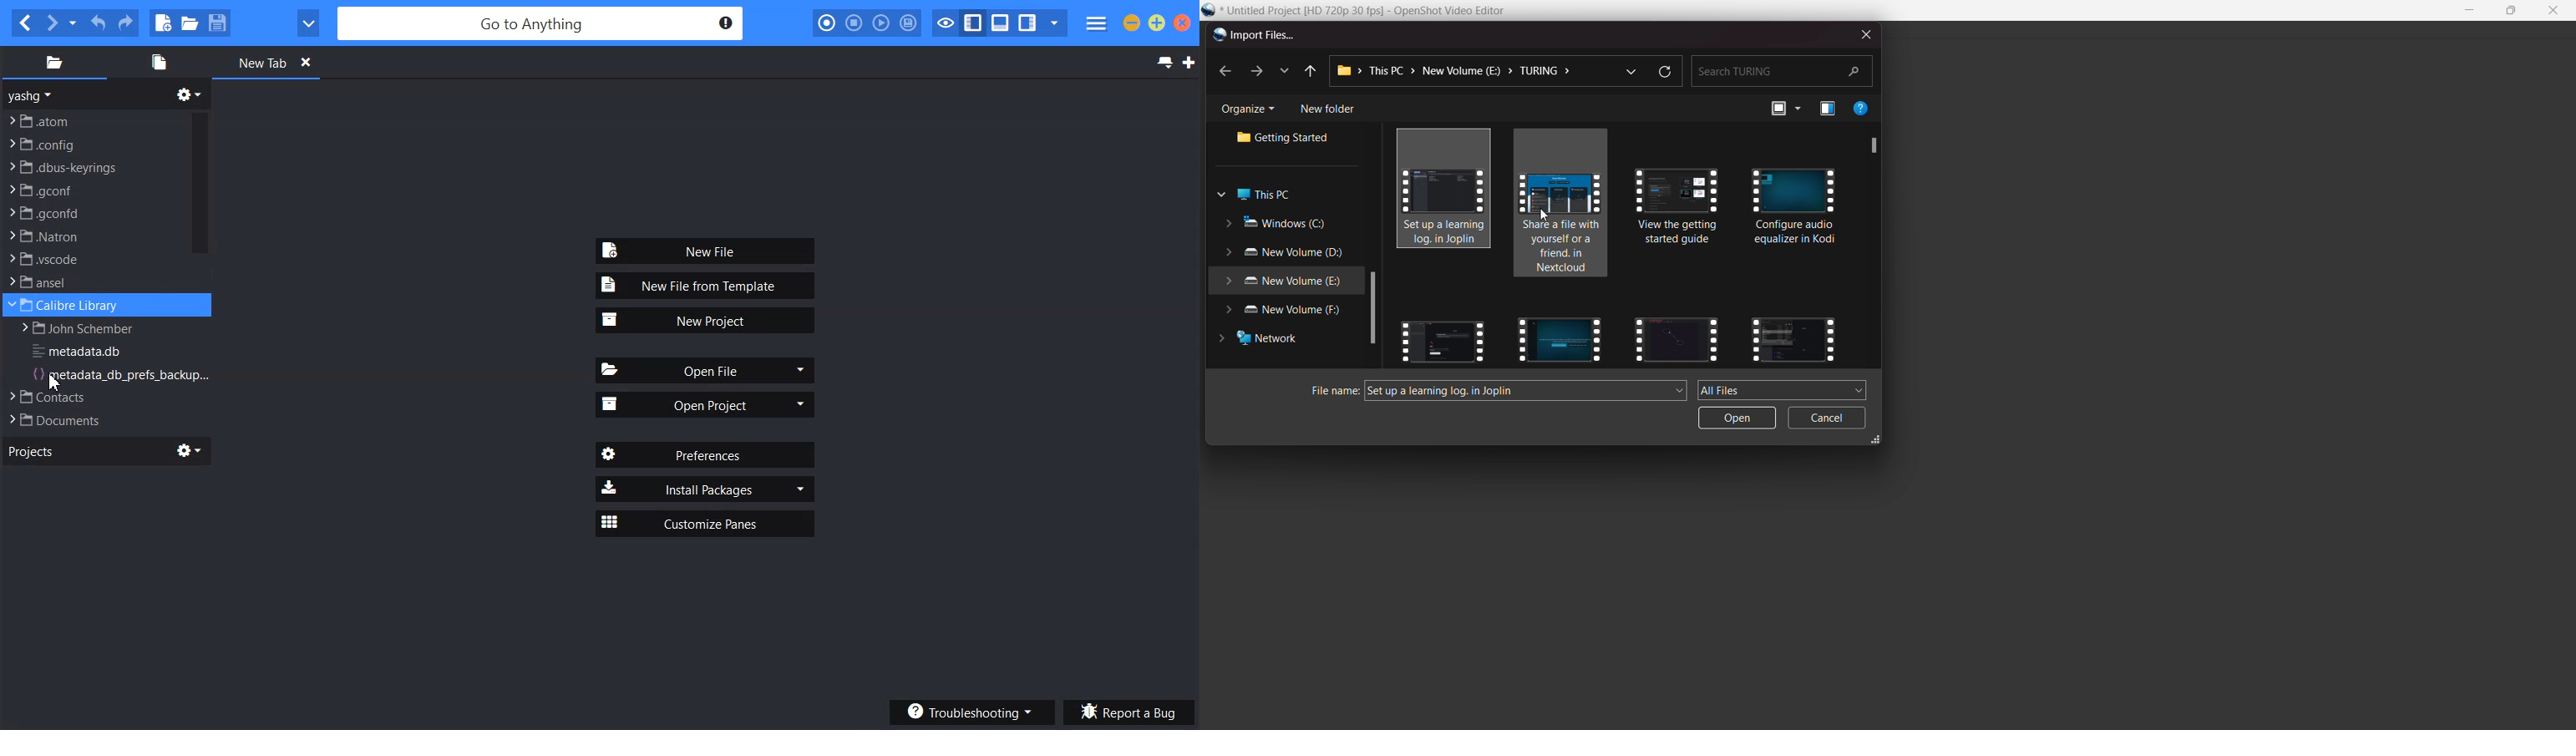  I want to click on videos, so click(1793, 338).